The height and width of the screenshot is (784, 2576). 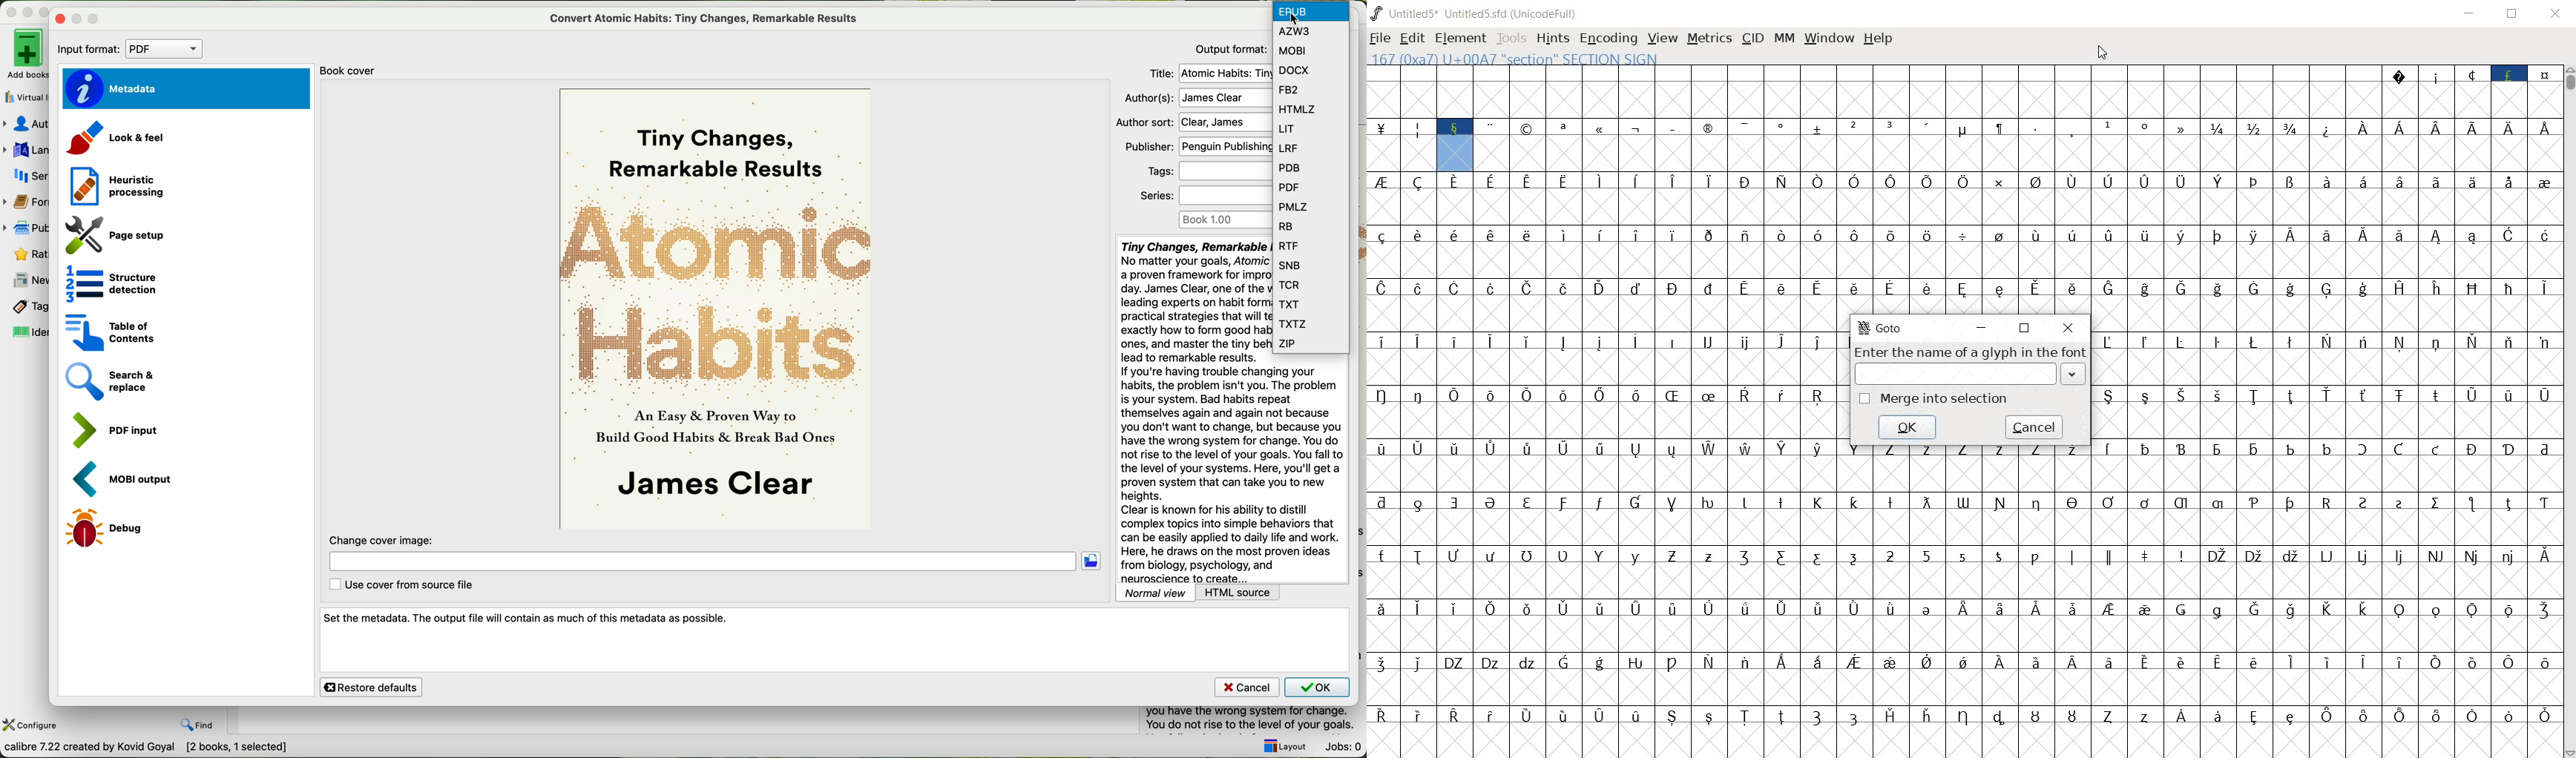 I want to click on close, so click(x=2069, y=328).